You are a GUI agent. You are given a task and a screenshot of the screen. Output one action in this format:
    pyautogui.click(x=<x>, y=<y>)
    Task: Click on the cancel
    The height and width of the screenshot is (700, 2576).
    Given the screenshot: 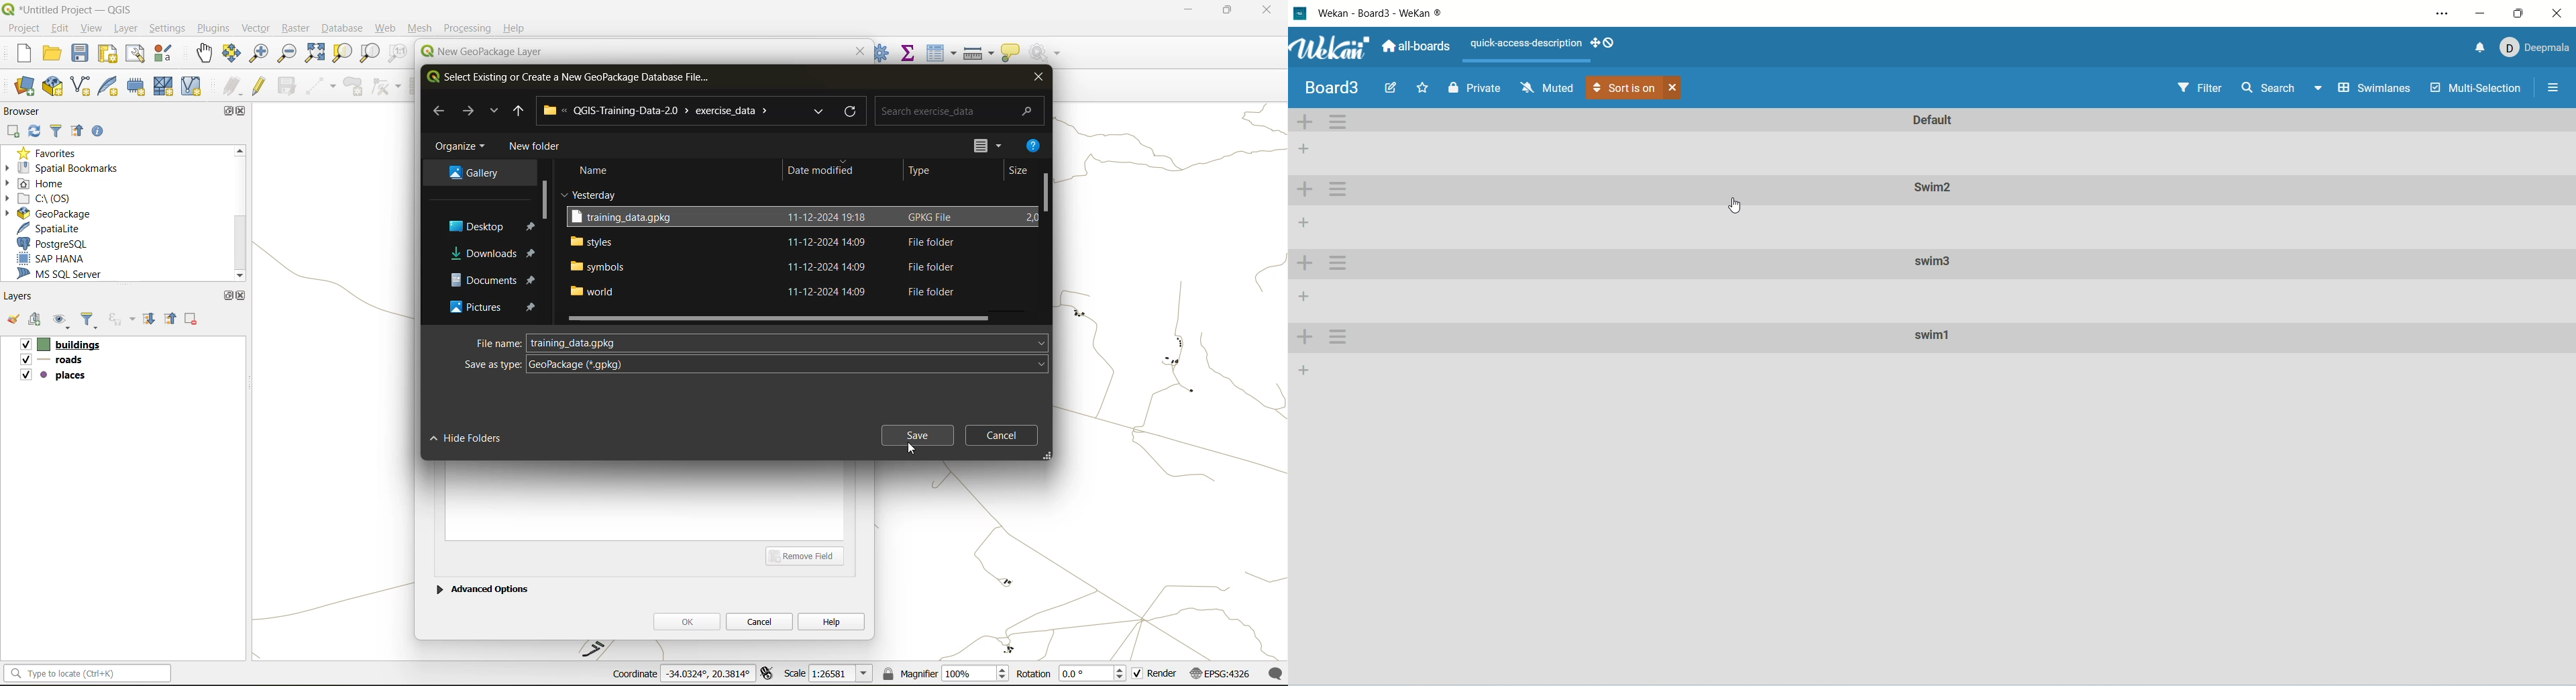 What is the action you would take?
    pyautogui.click(x=1005, y=434)
    